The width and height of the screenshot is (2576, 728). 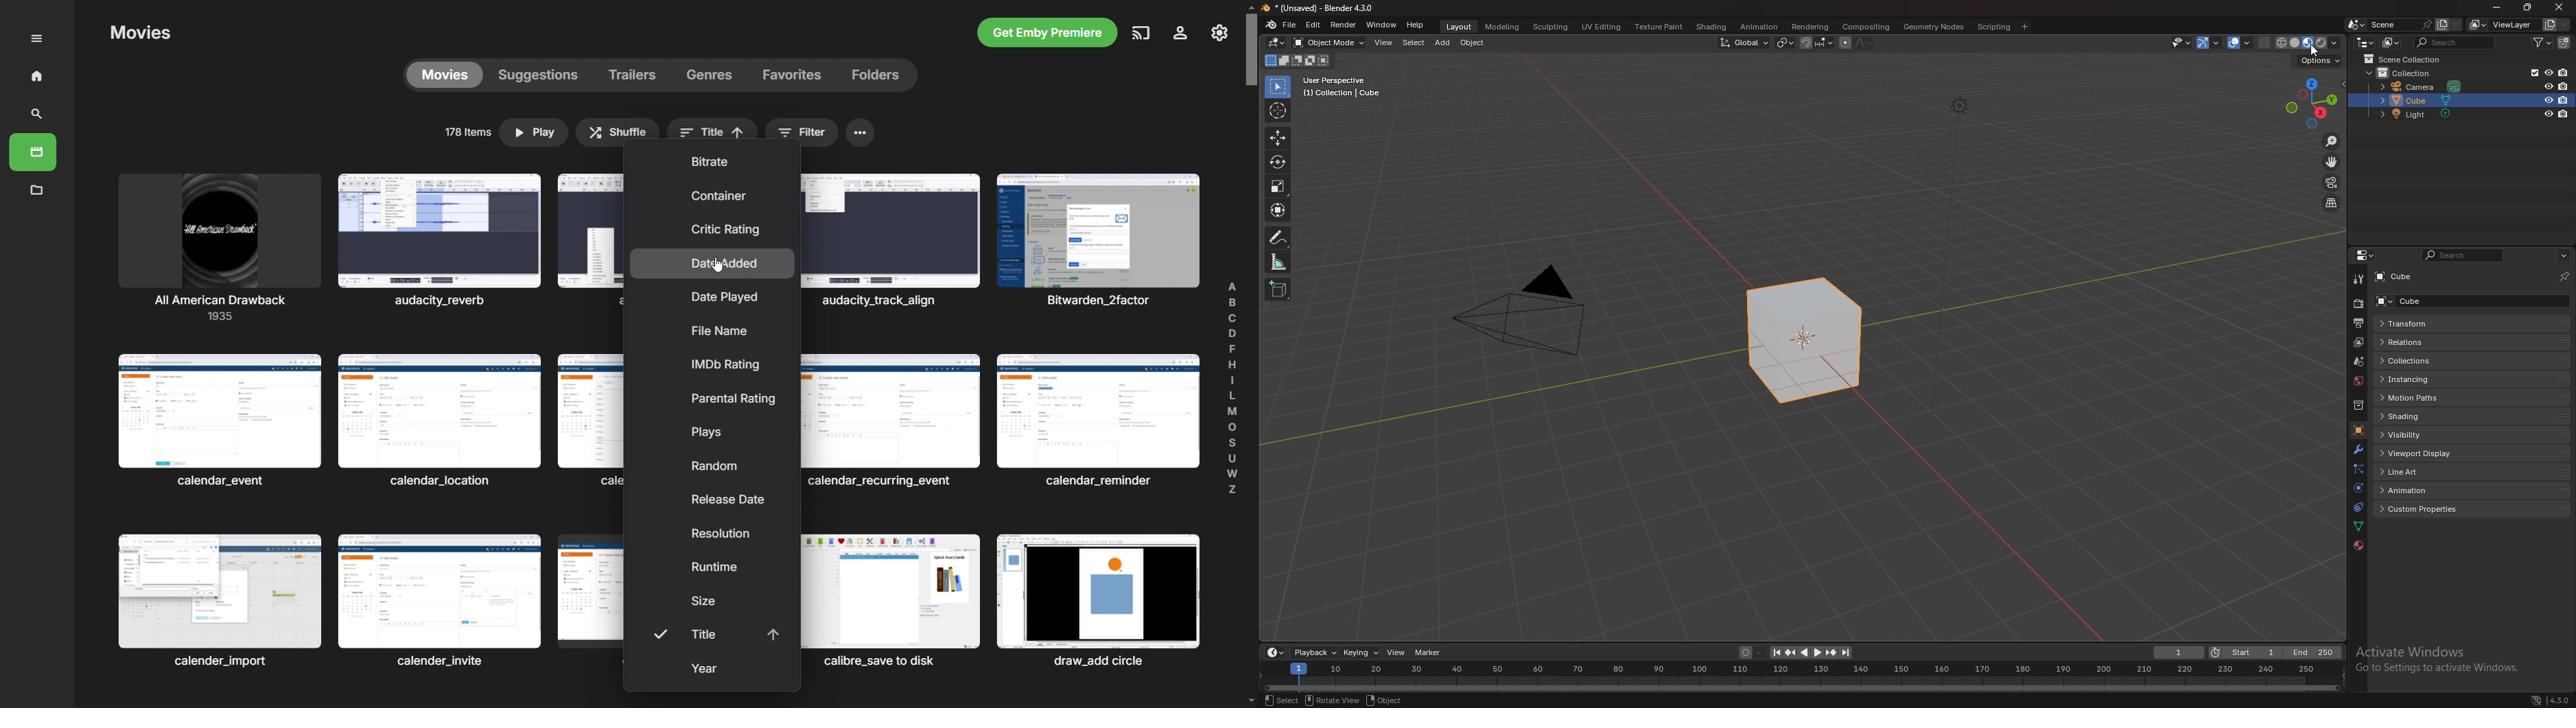 What do you see at coordinates (2432, 490) in the screenshot?
I see `animation` at bounding box center [2432, 490].